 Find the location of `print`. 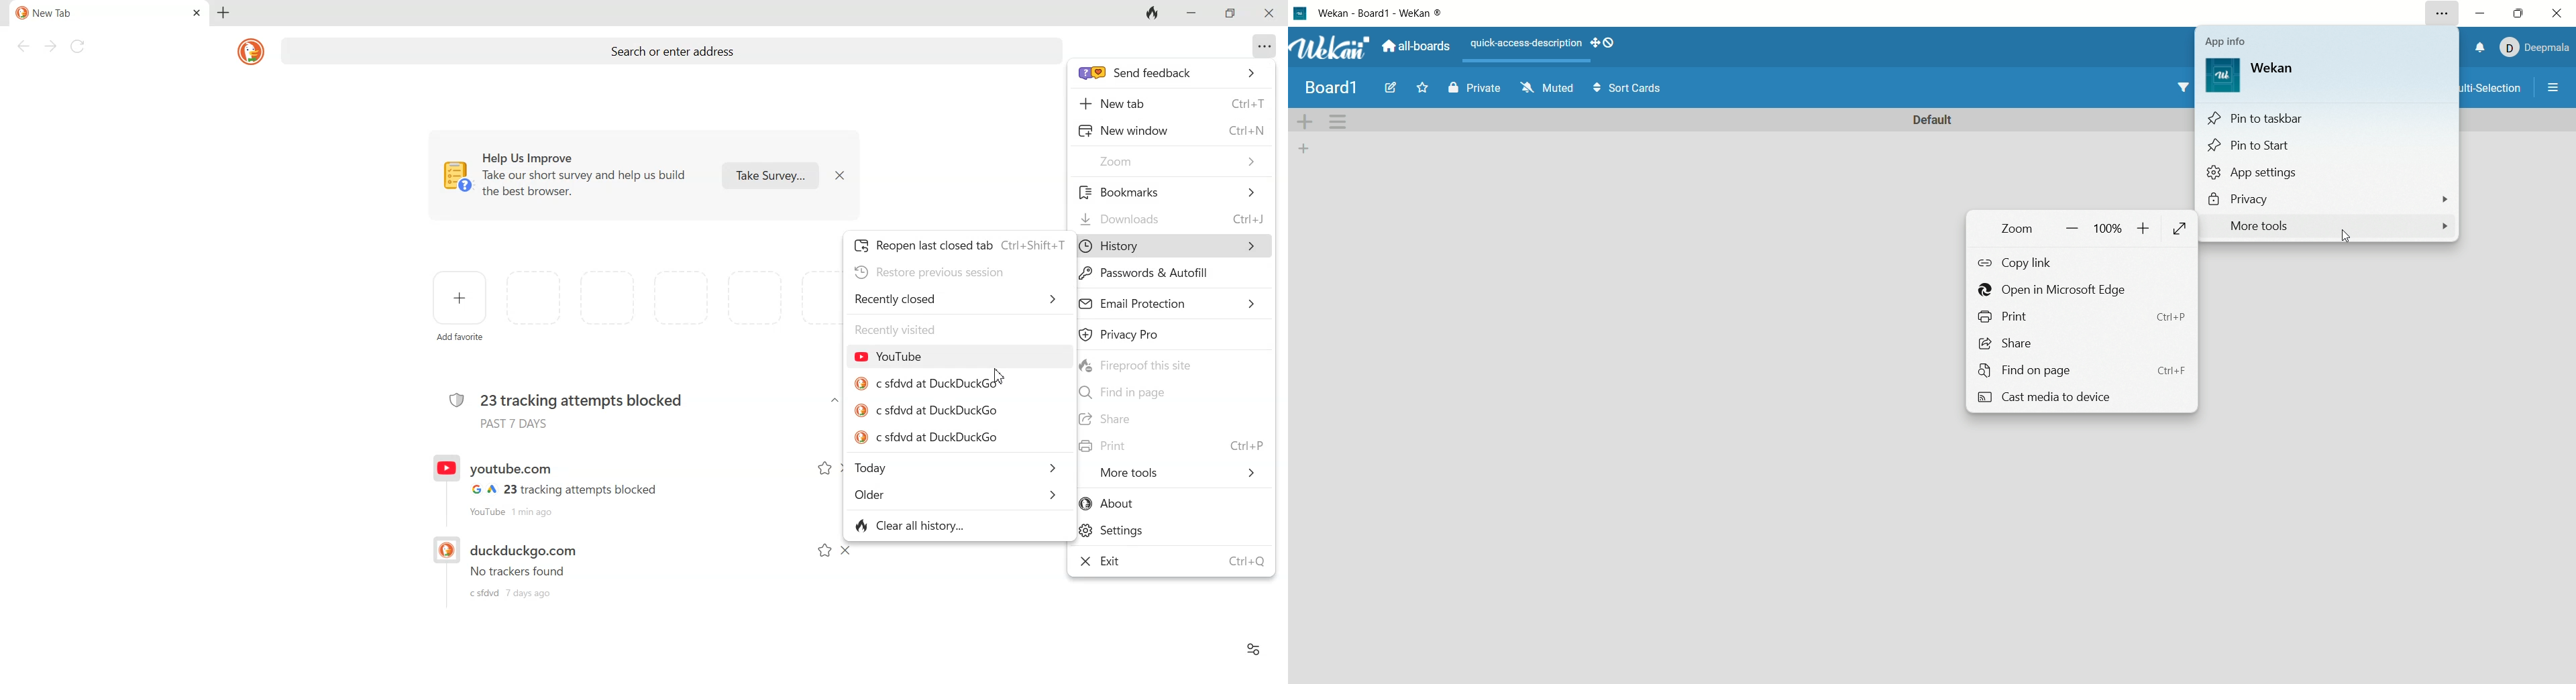

print is located at coordinates (2083, 317).